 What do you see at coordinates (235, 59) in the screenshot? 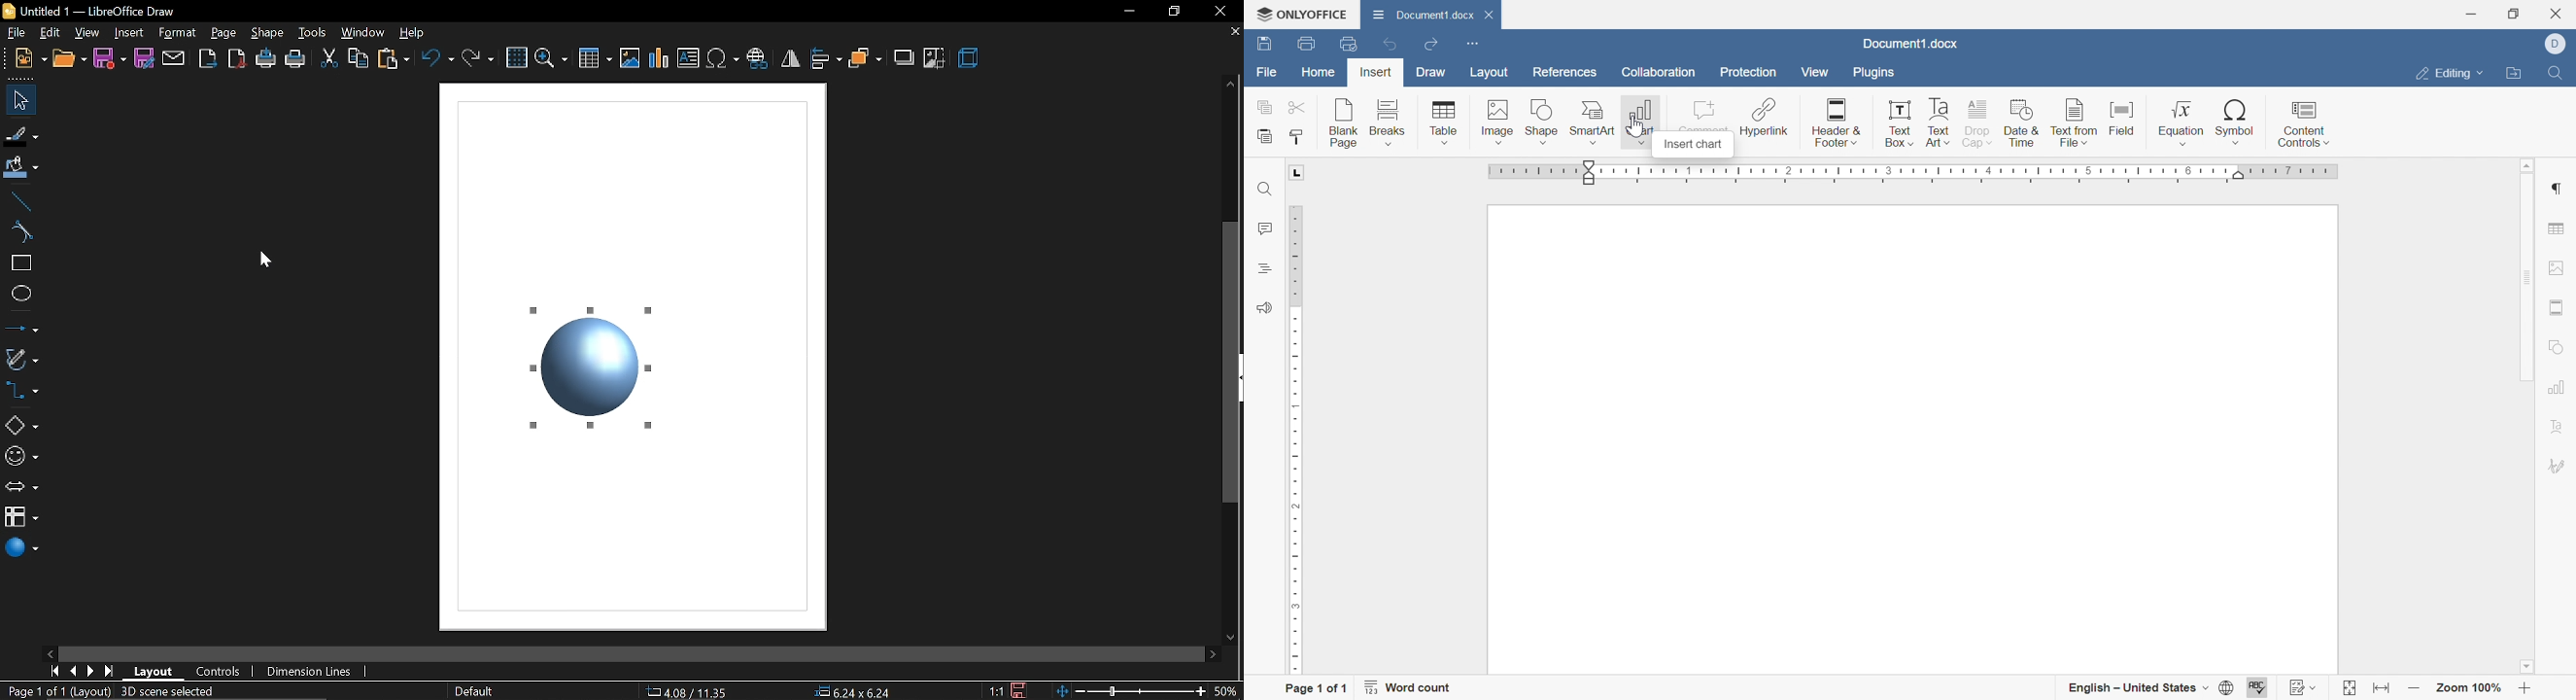
I see `export as pdf` at bounding box center [235, 59].